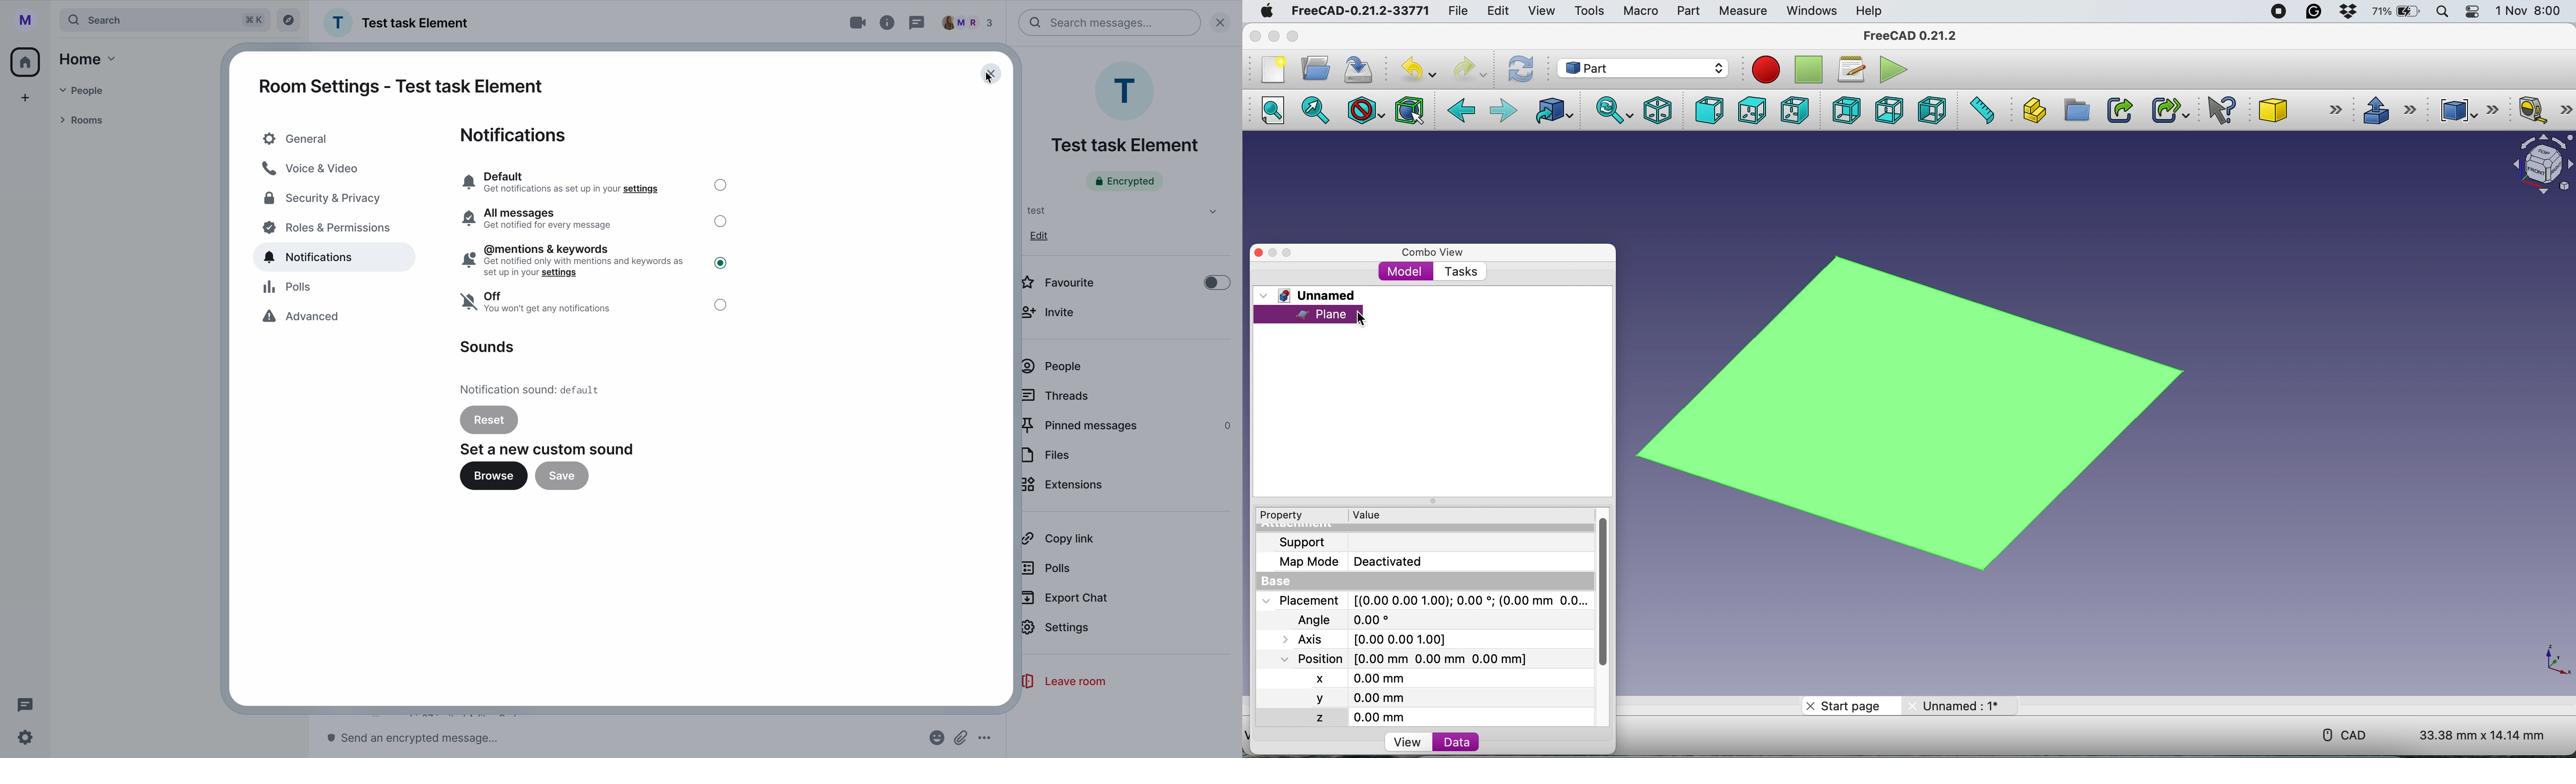 The height and width of the screenshot is (784, 2576). I want to click on emojis, so click(936, 738).